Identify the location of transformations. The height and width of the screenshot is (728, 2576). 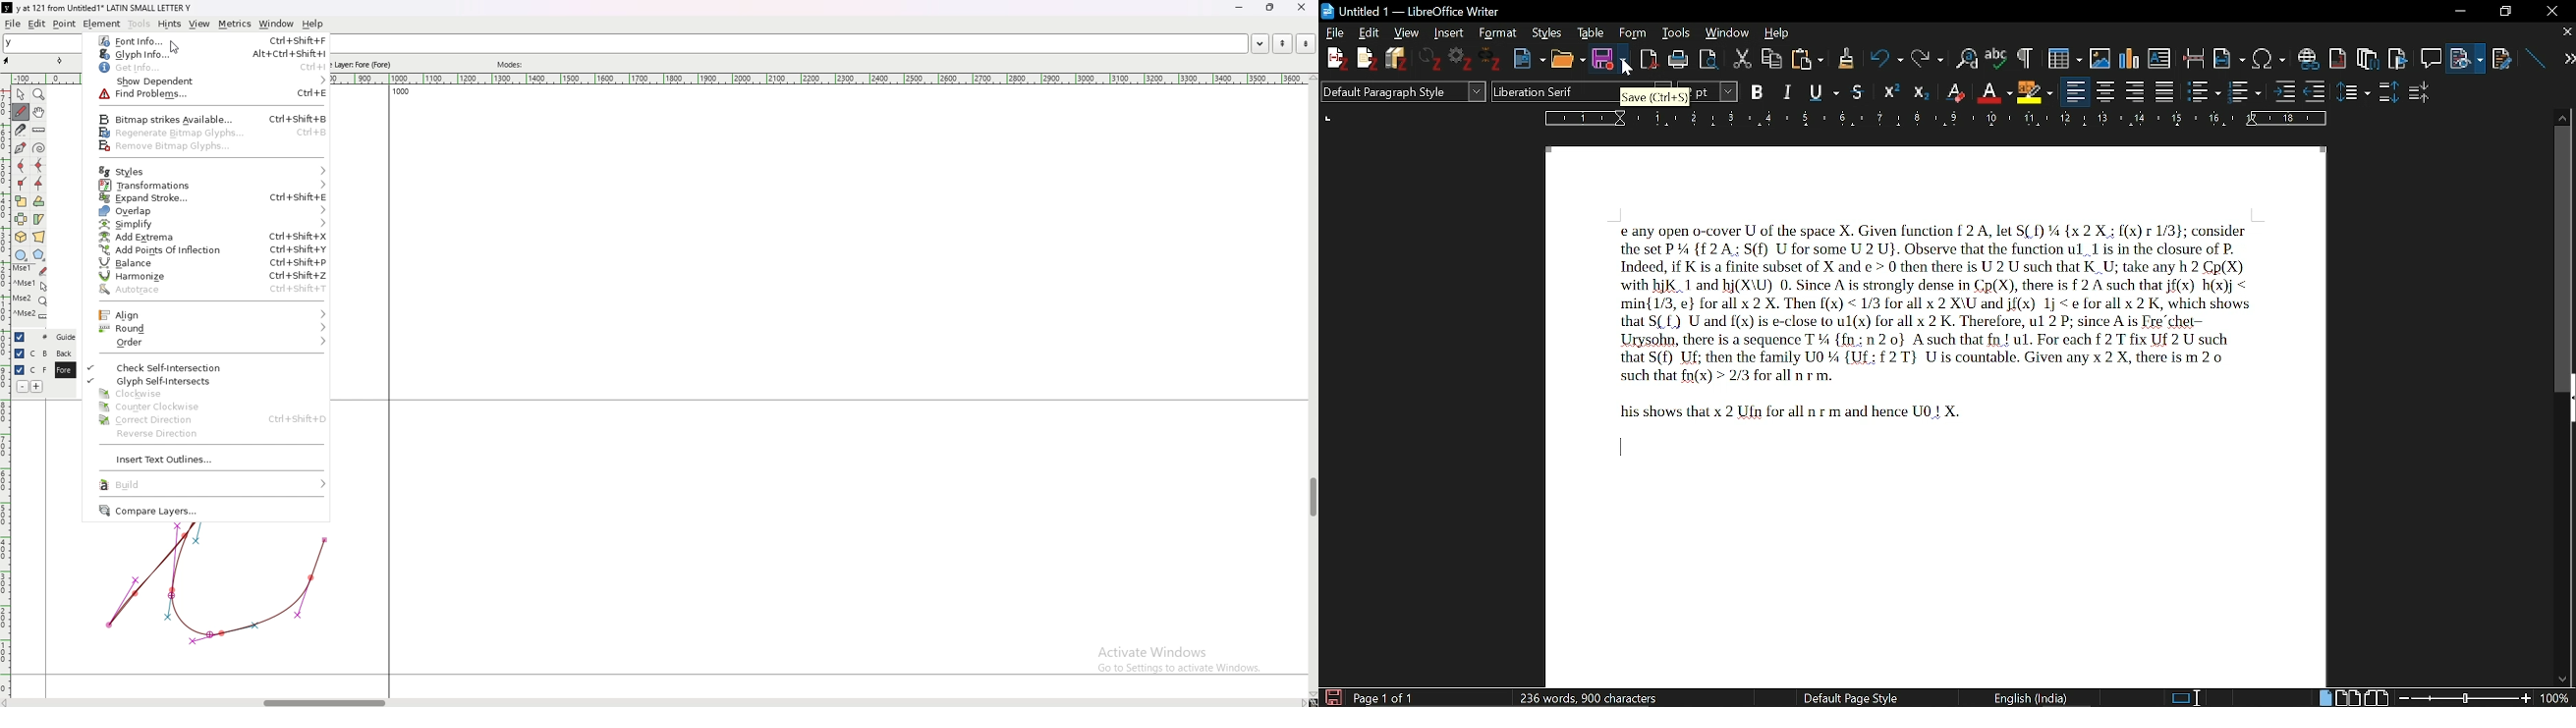
(207, 185).